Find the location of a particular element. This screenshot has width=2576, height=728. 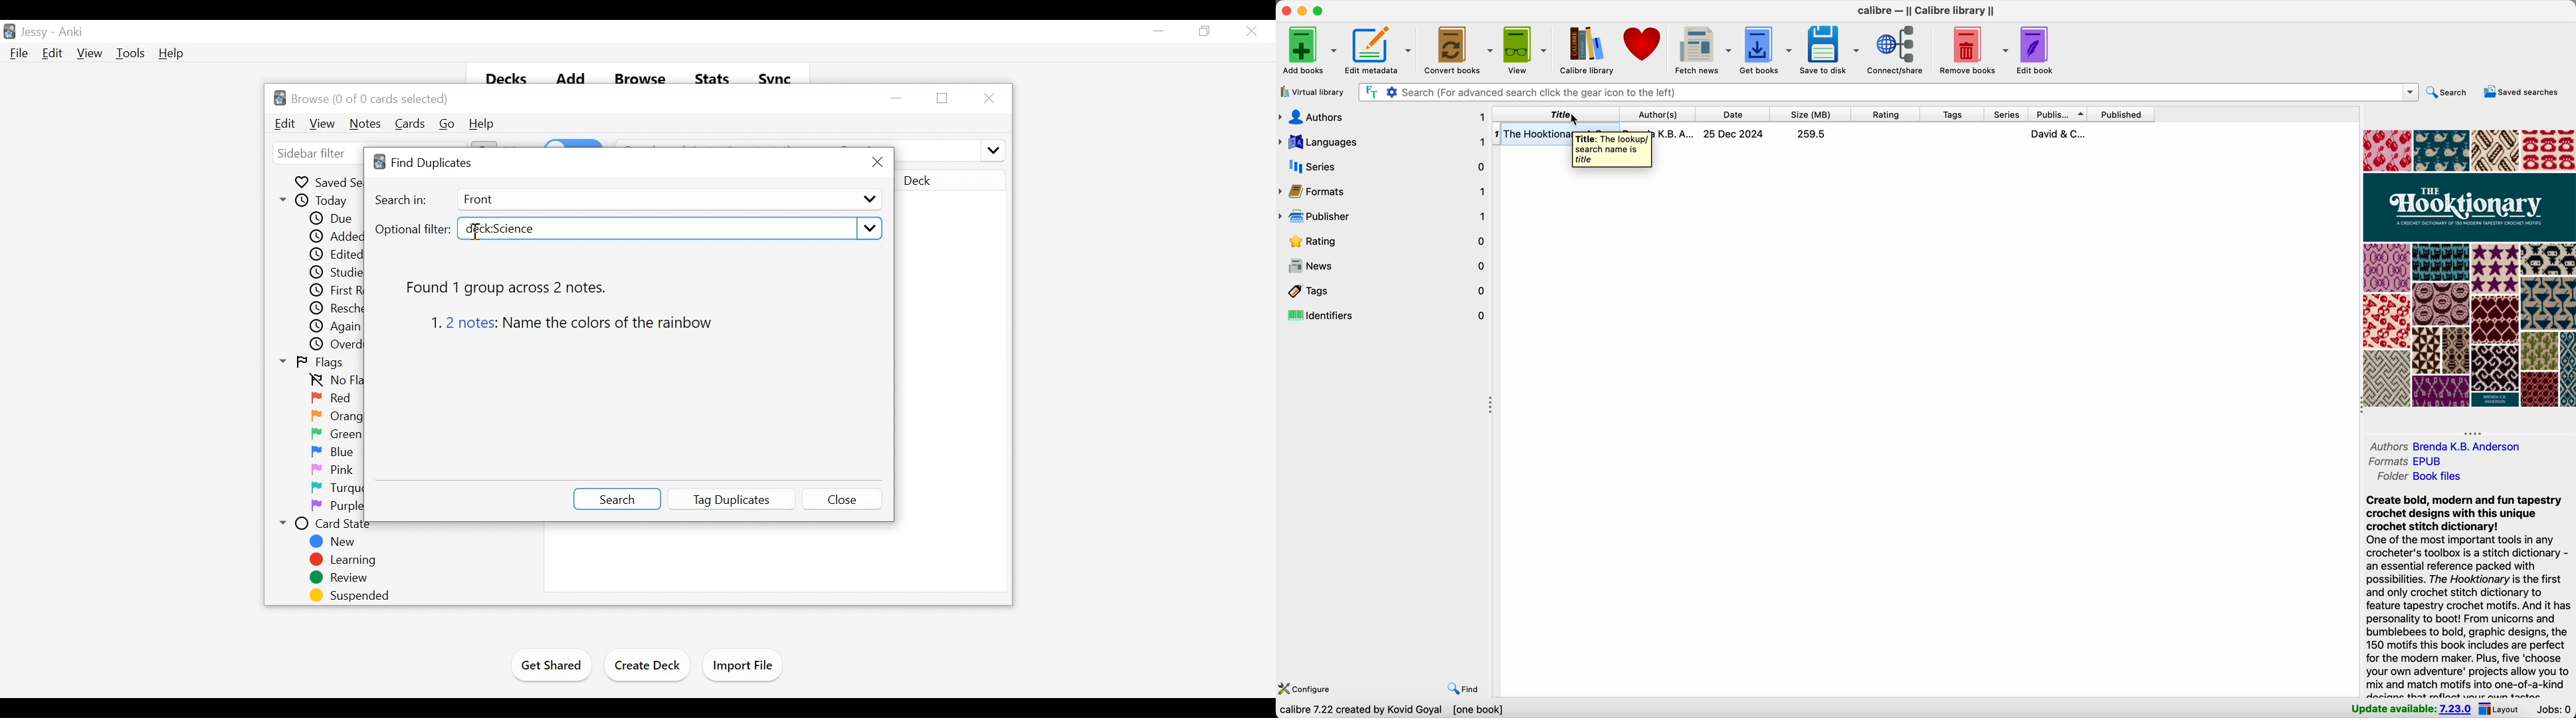

Notes is located at coordinates (365, 124).